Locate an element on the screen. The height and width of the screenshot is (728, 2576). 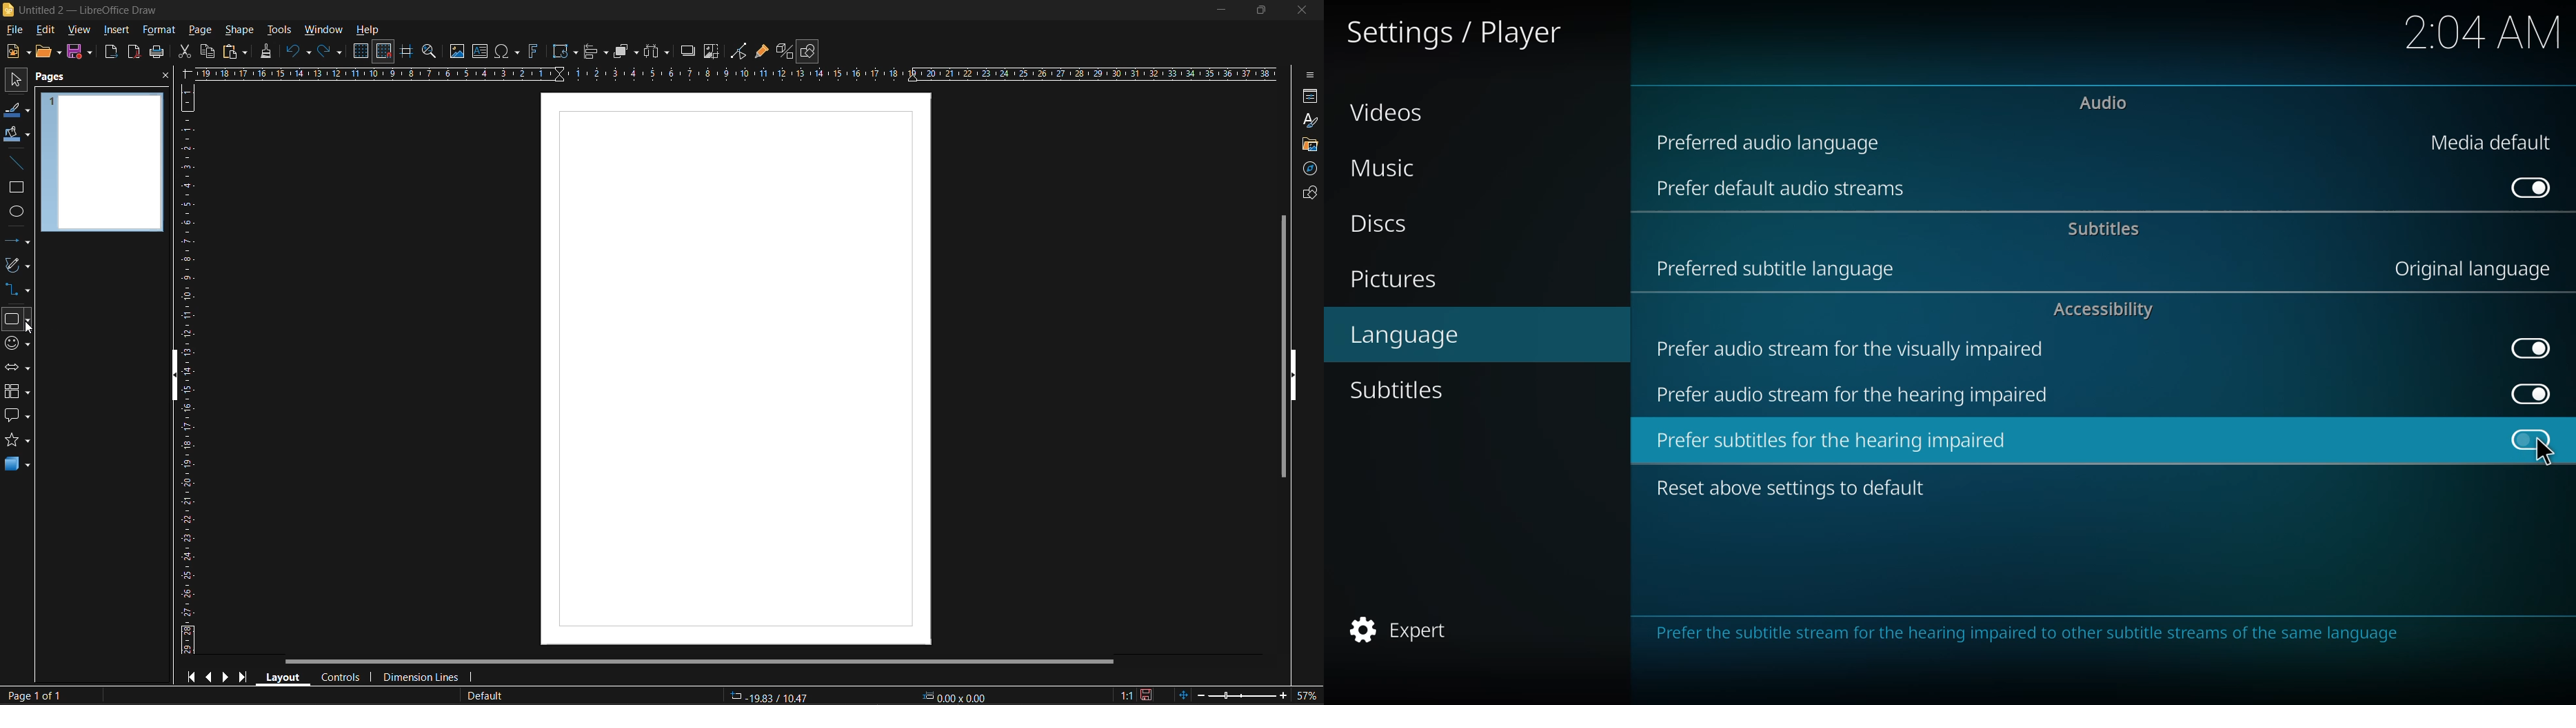
zoom in is located at coordinates (1282, 697).